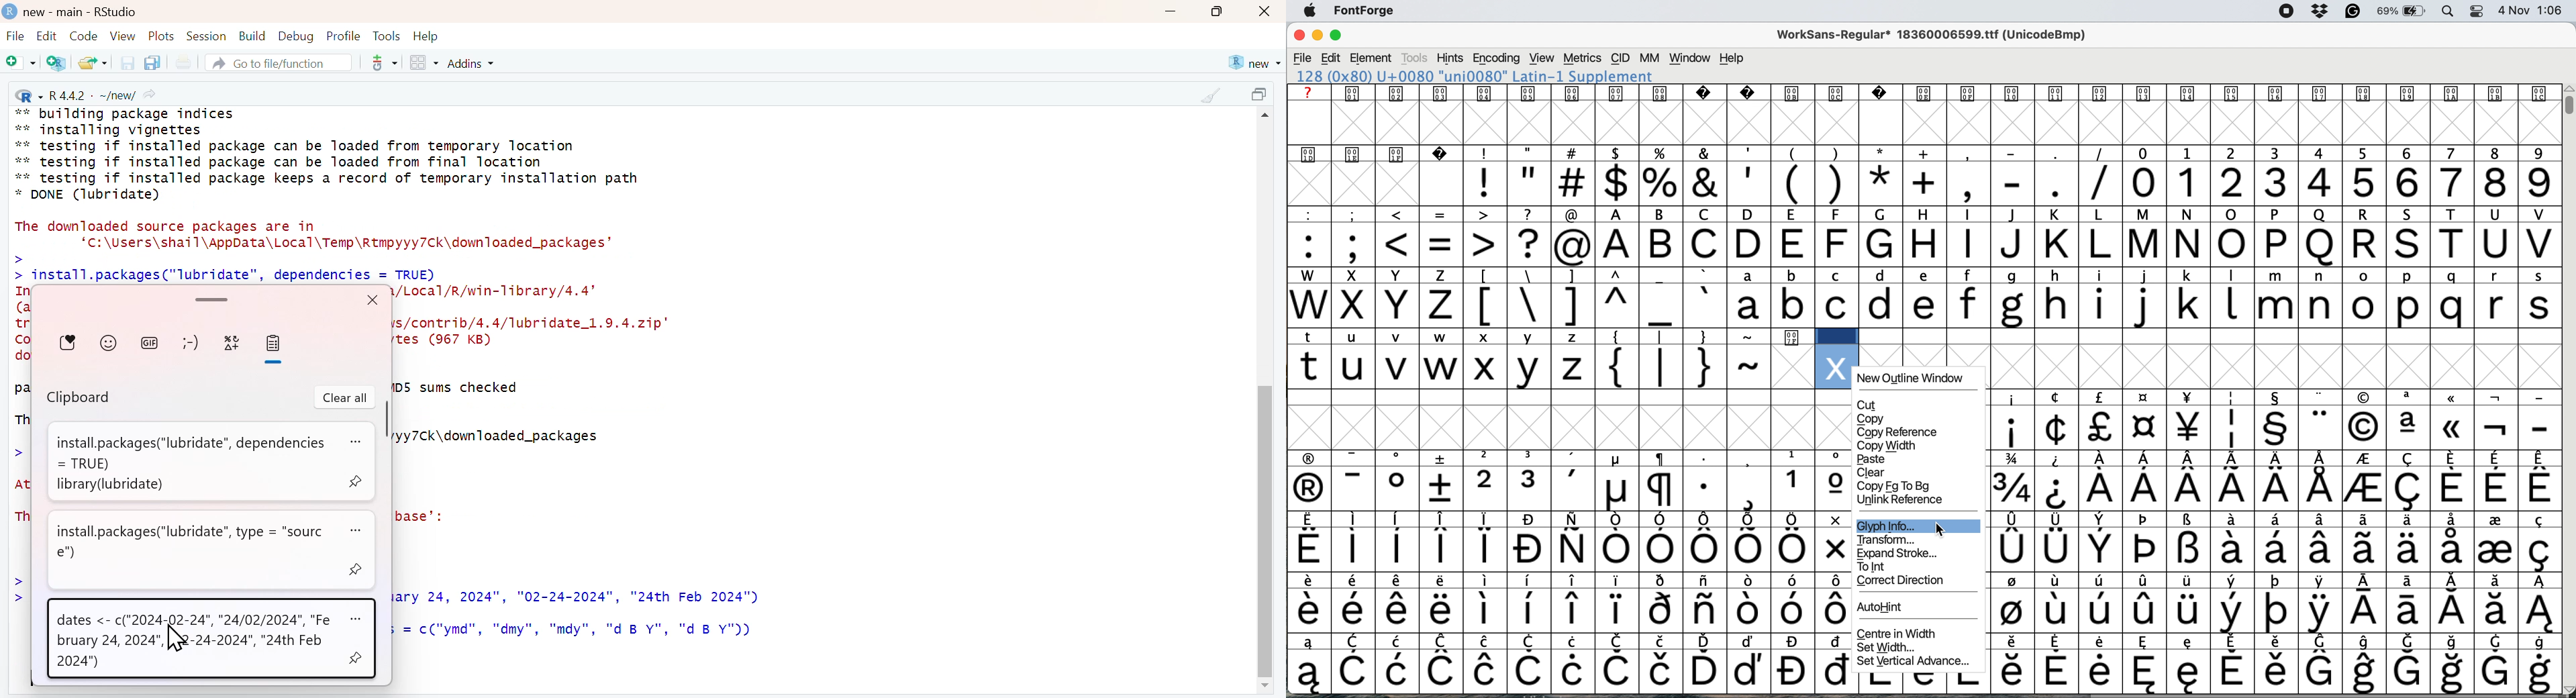 The image size is (2576, 700). Describe the element at coordinates (69, 342) in the screenshot. I see `favorite` at that location.